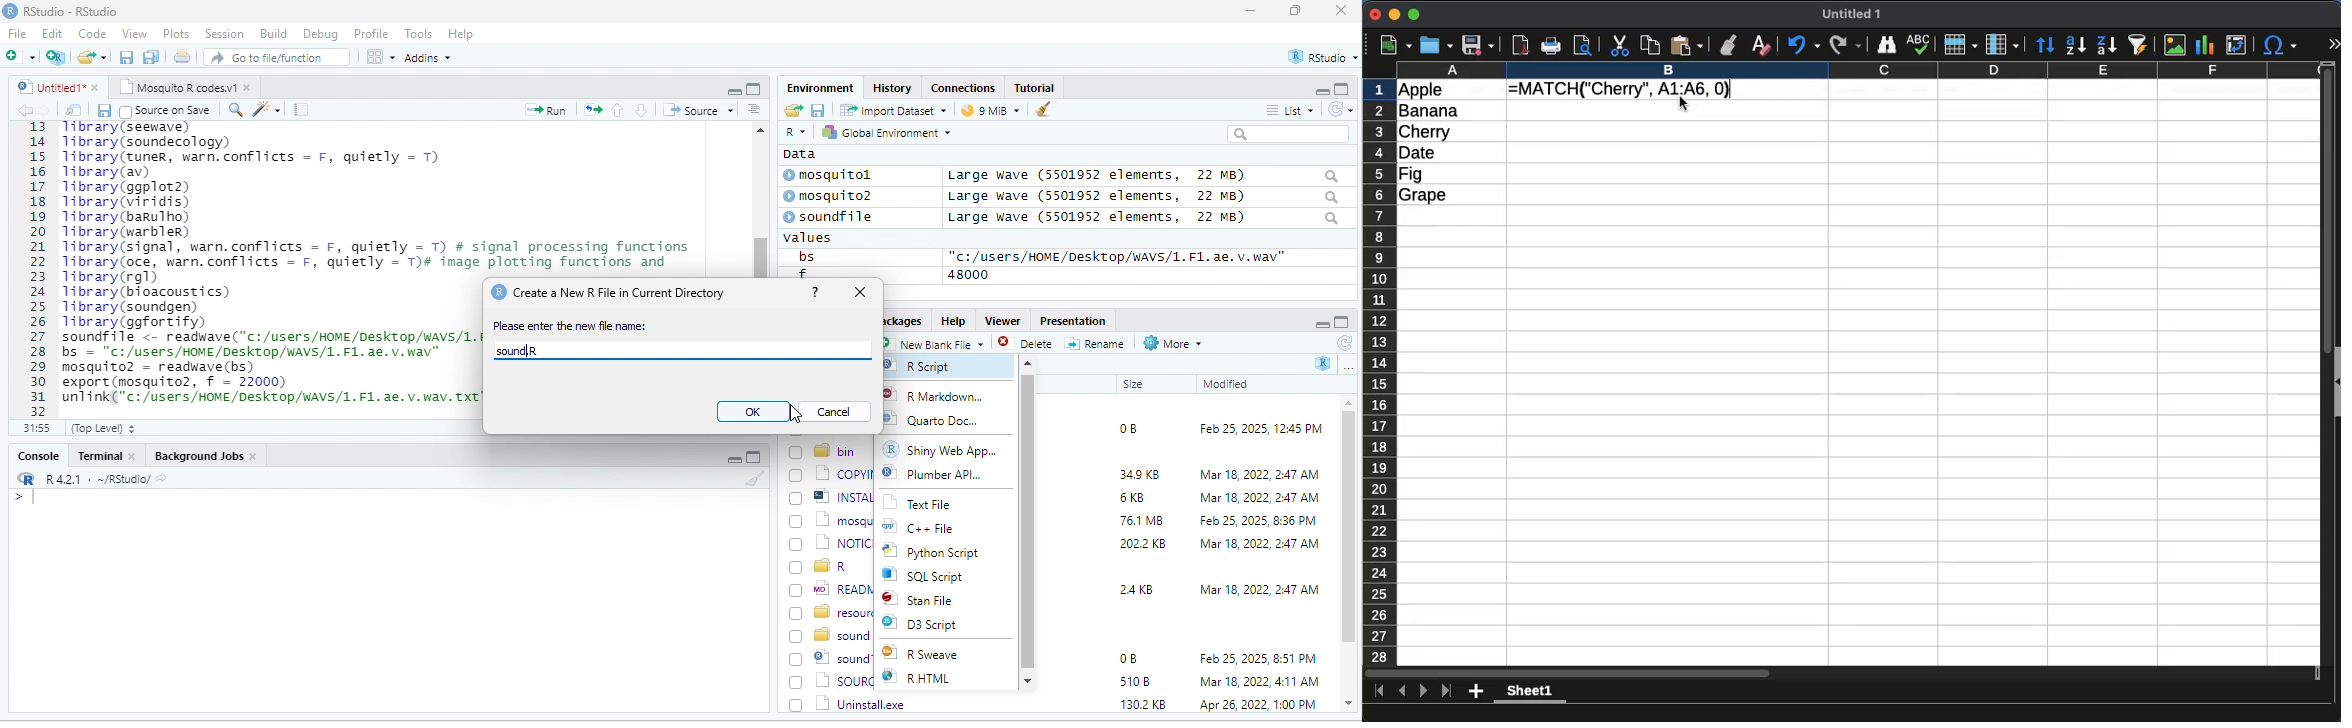 This screenshot has height=728, width=2352. Describe the element at coordinates (1842, 673) in the screenshot. I see `scroll` at that location.